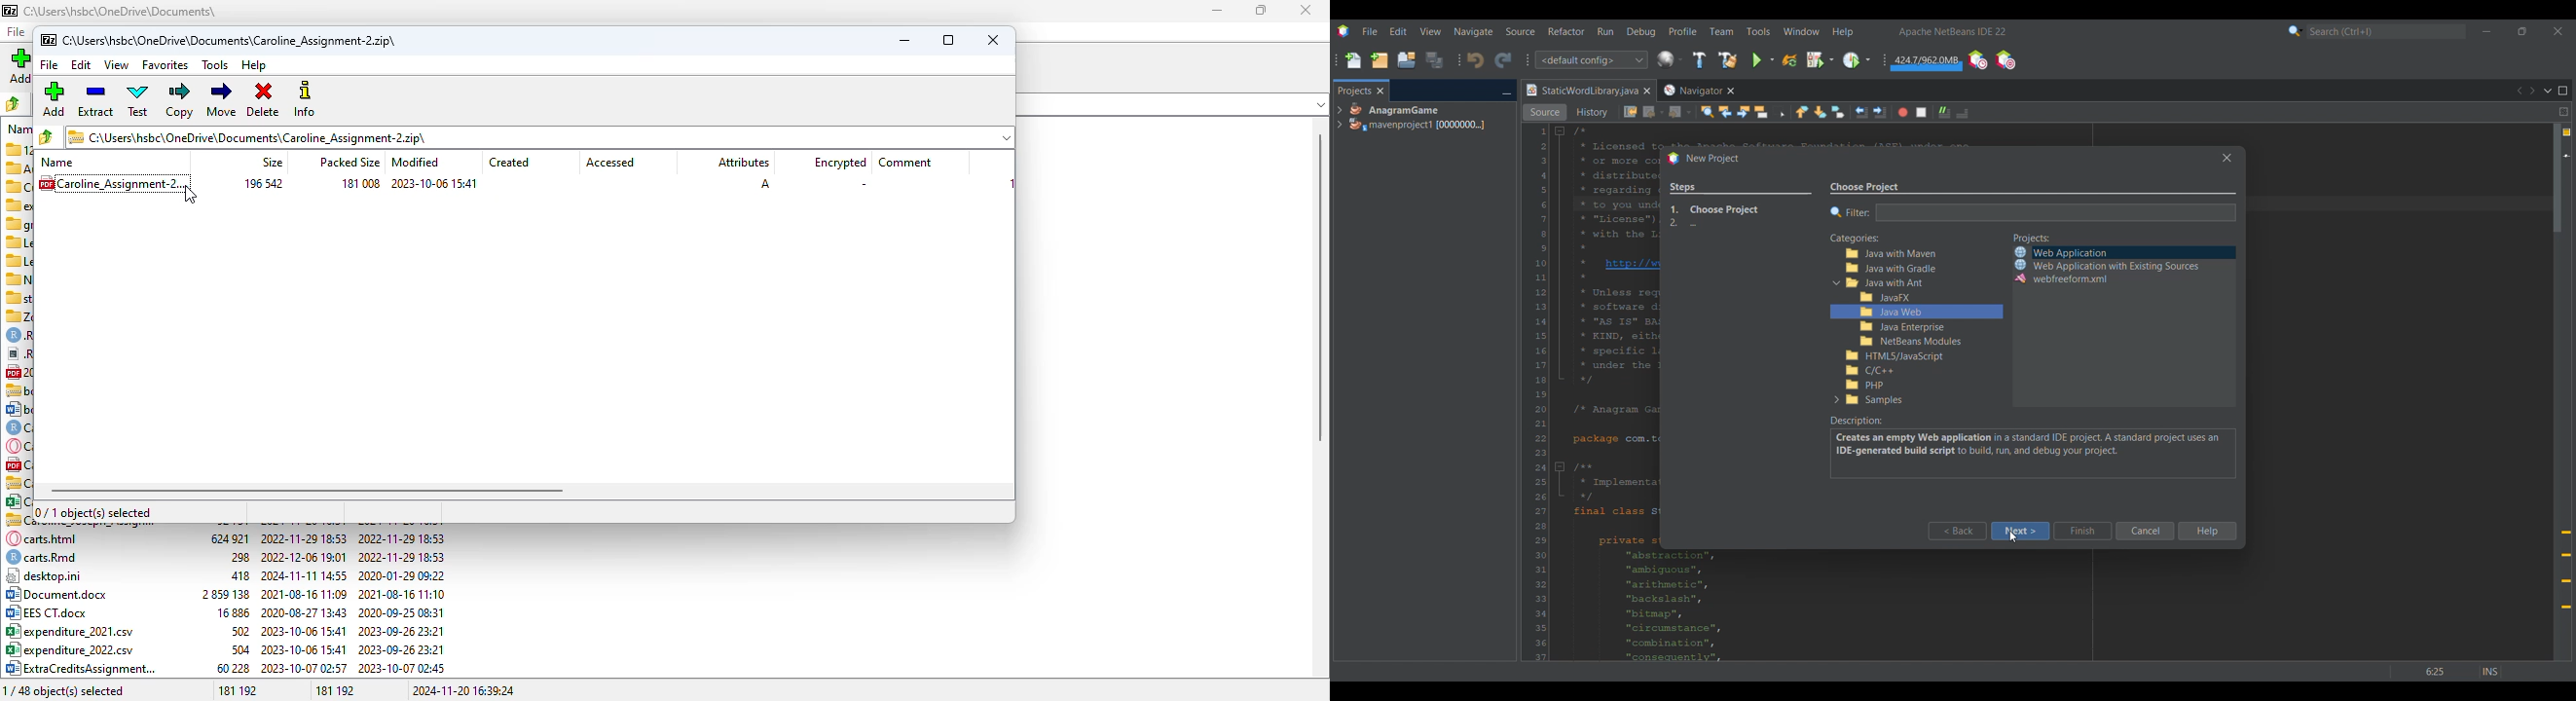  Describe the element at coordinates (1434, 60) in the screenshot. I see `Save all` at that location.